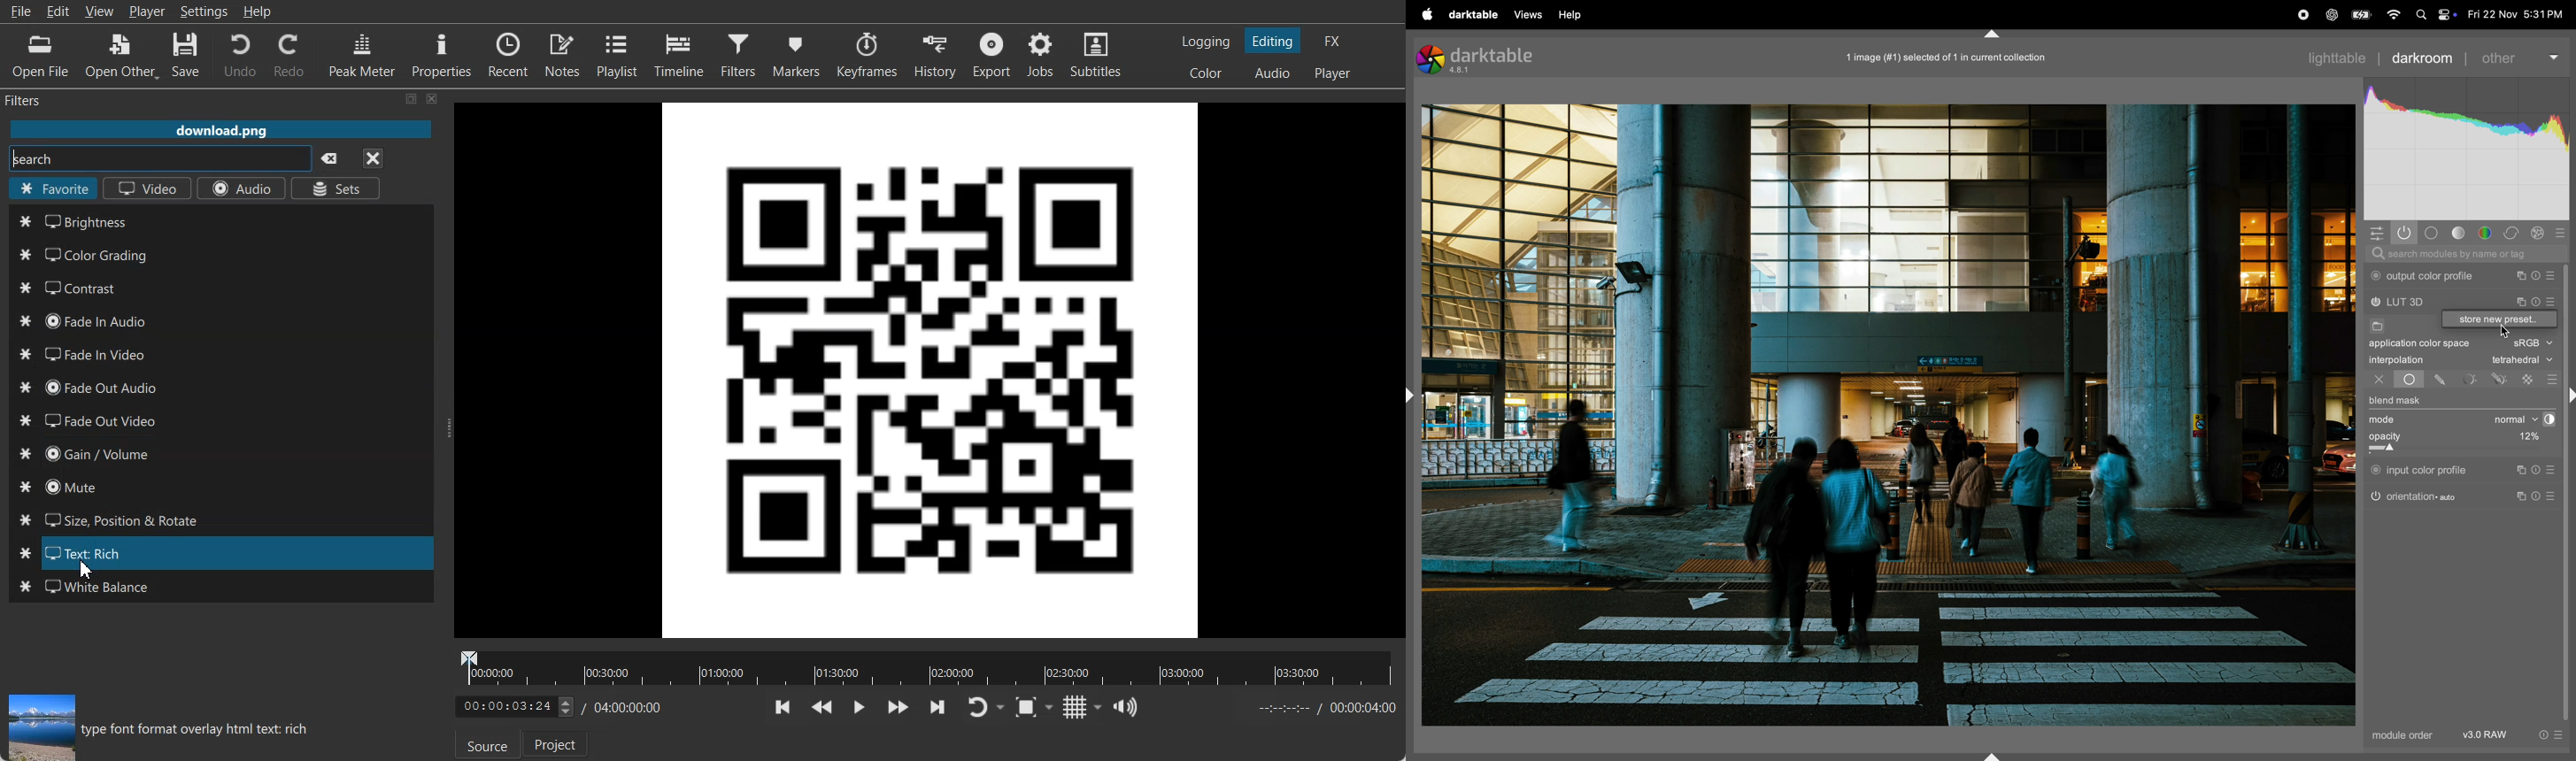 This screenshot has width=2576, height=784. Describe the element at coordinates (2433, 440) in the screenshot. I see `opacity` at that location.